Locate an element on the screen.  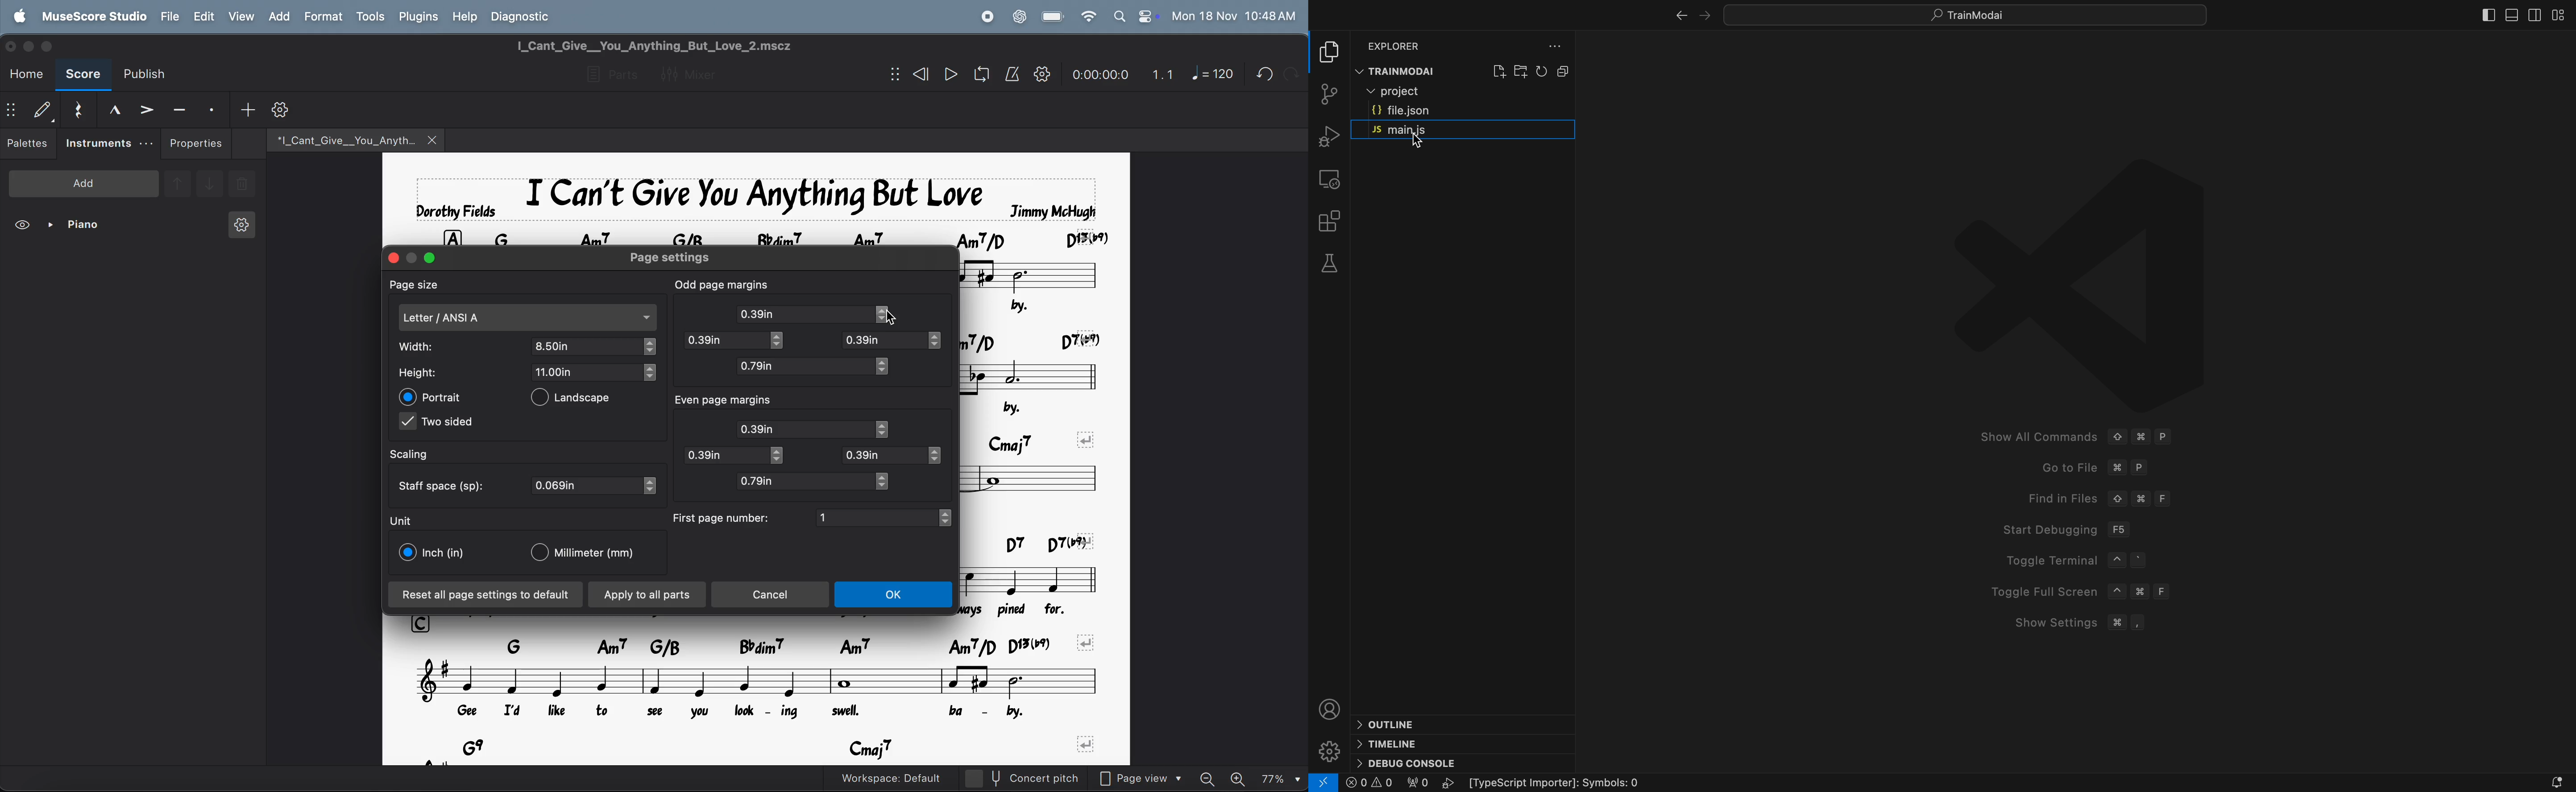
staccato is located at coordinates (214, 109).